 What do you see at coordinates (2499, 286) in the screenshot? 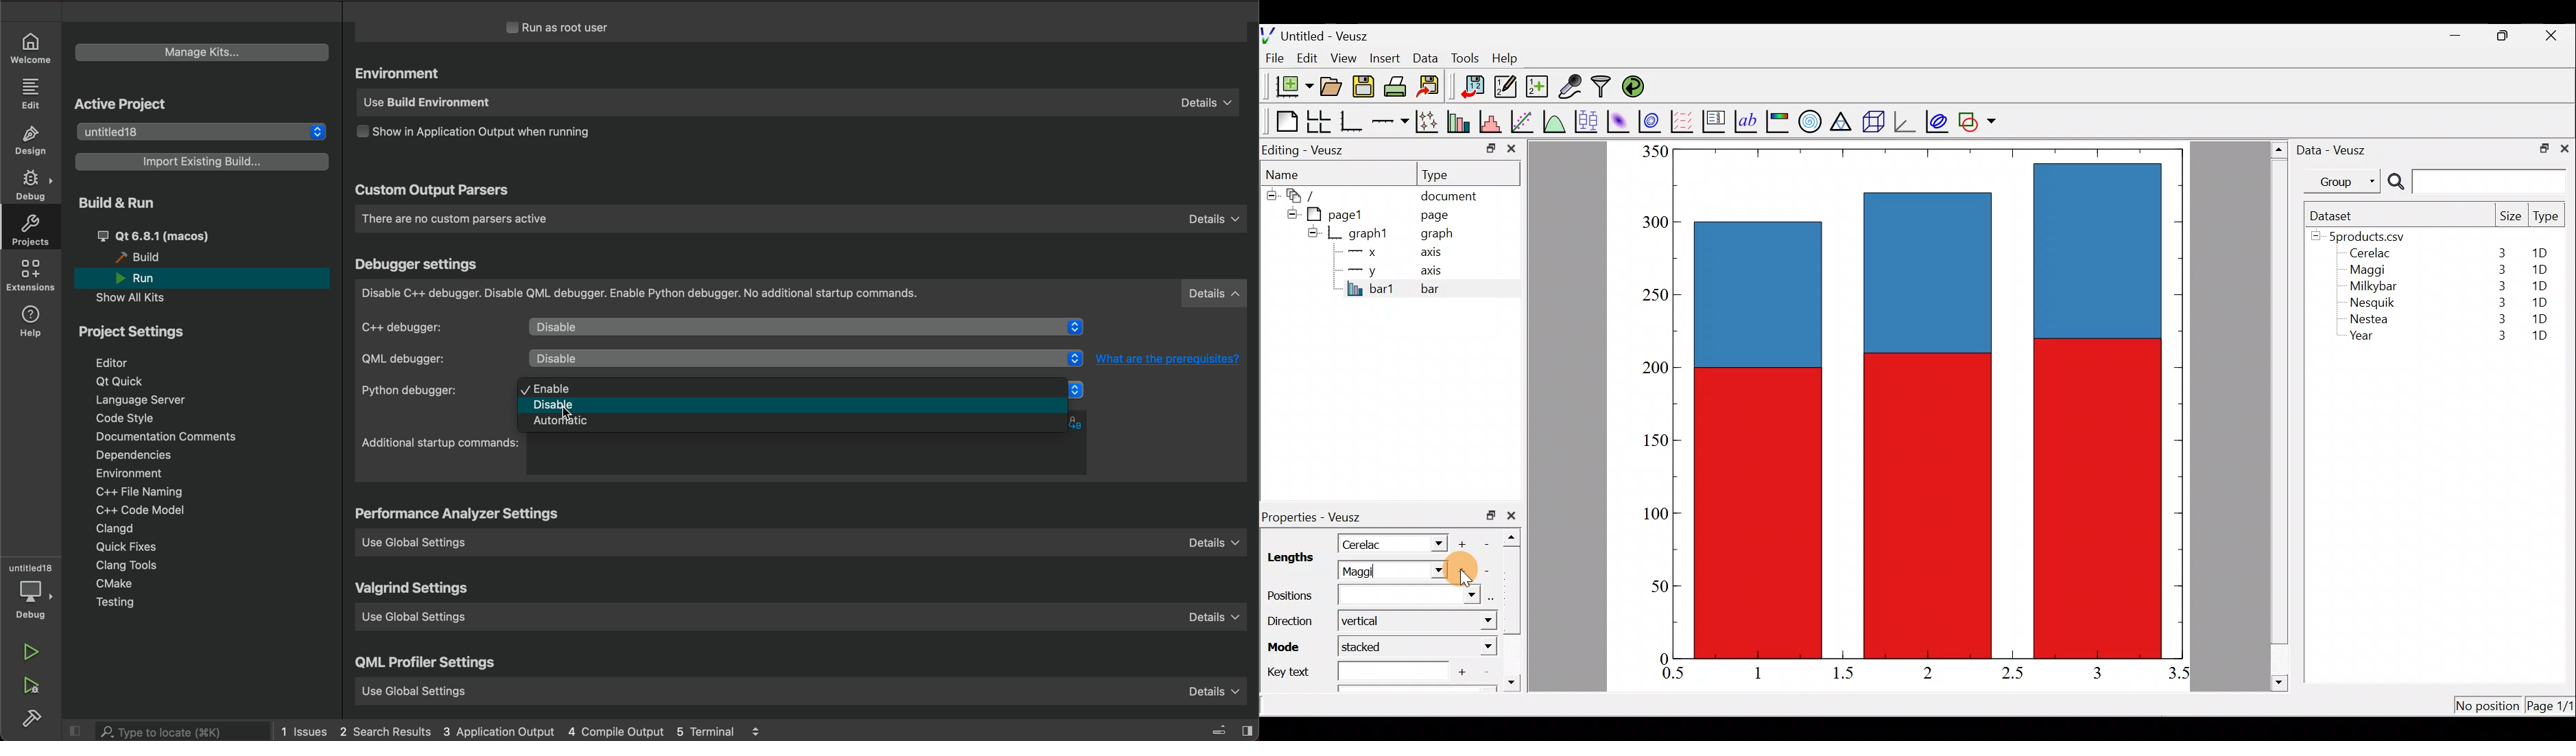
I see `3` at bounding box center [2499, 286].